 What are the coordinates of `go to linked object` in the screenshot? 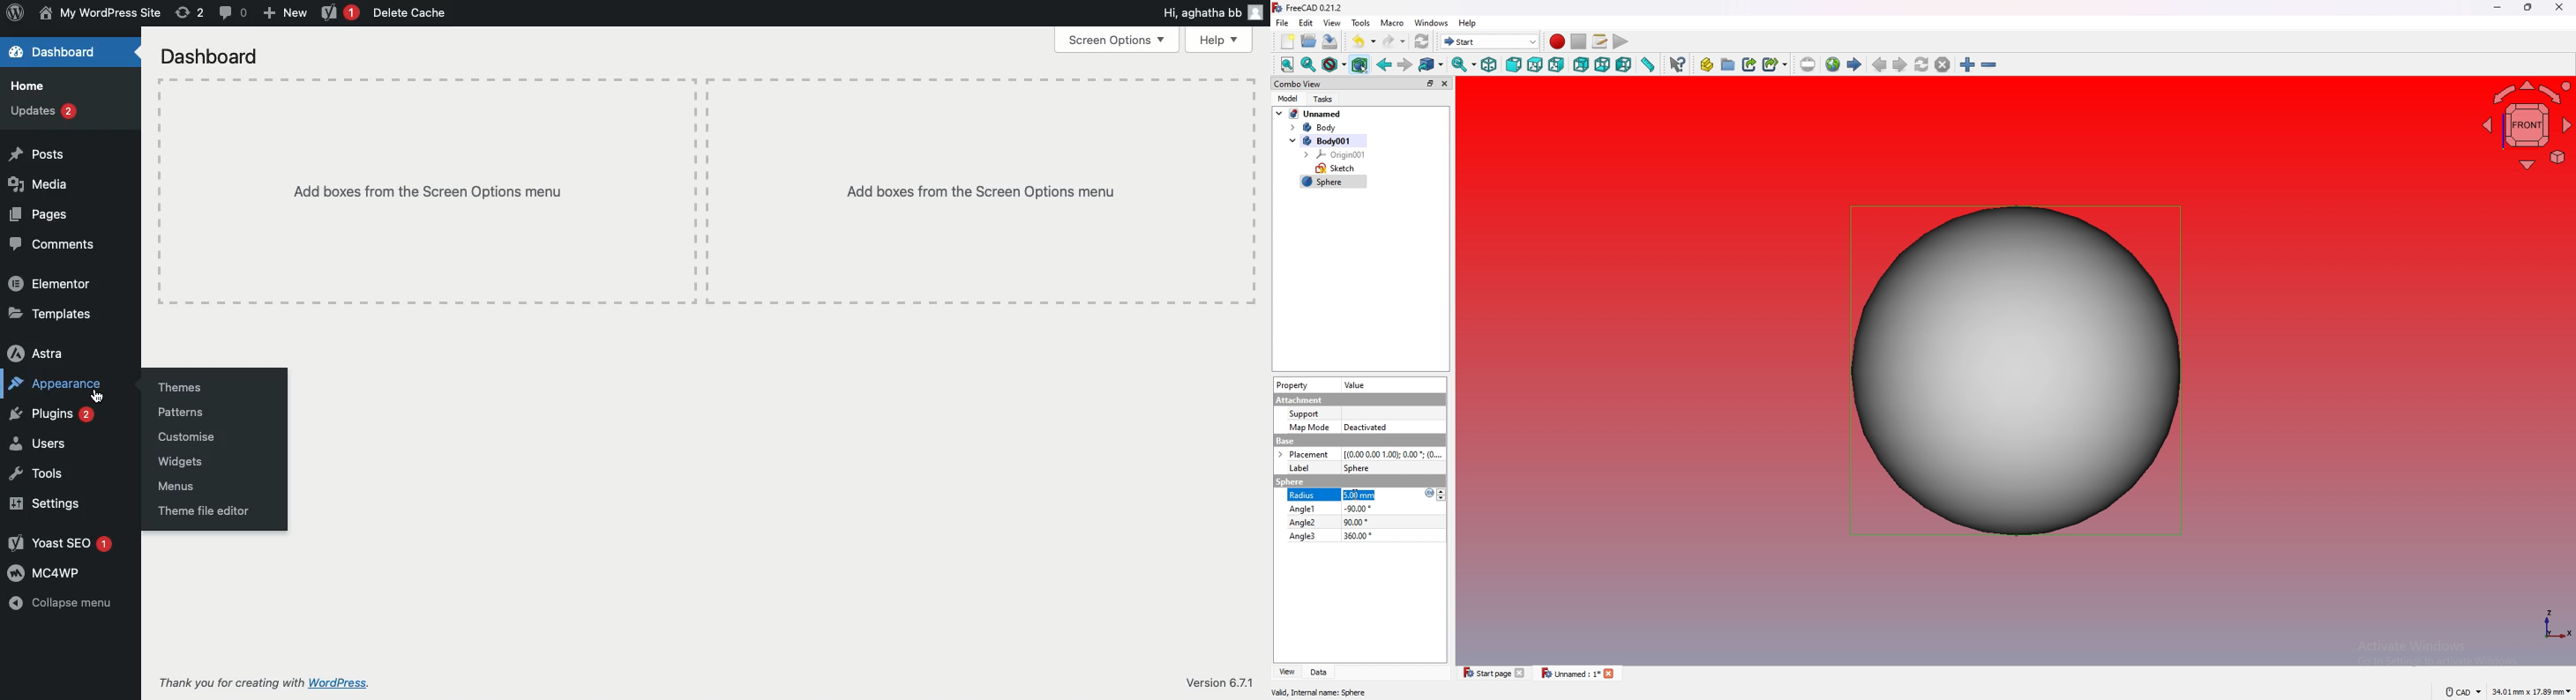 It's located at (1432, 65).